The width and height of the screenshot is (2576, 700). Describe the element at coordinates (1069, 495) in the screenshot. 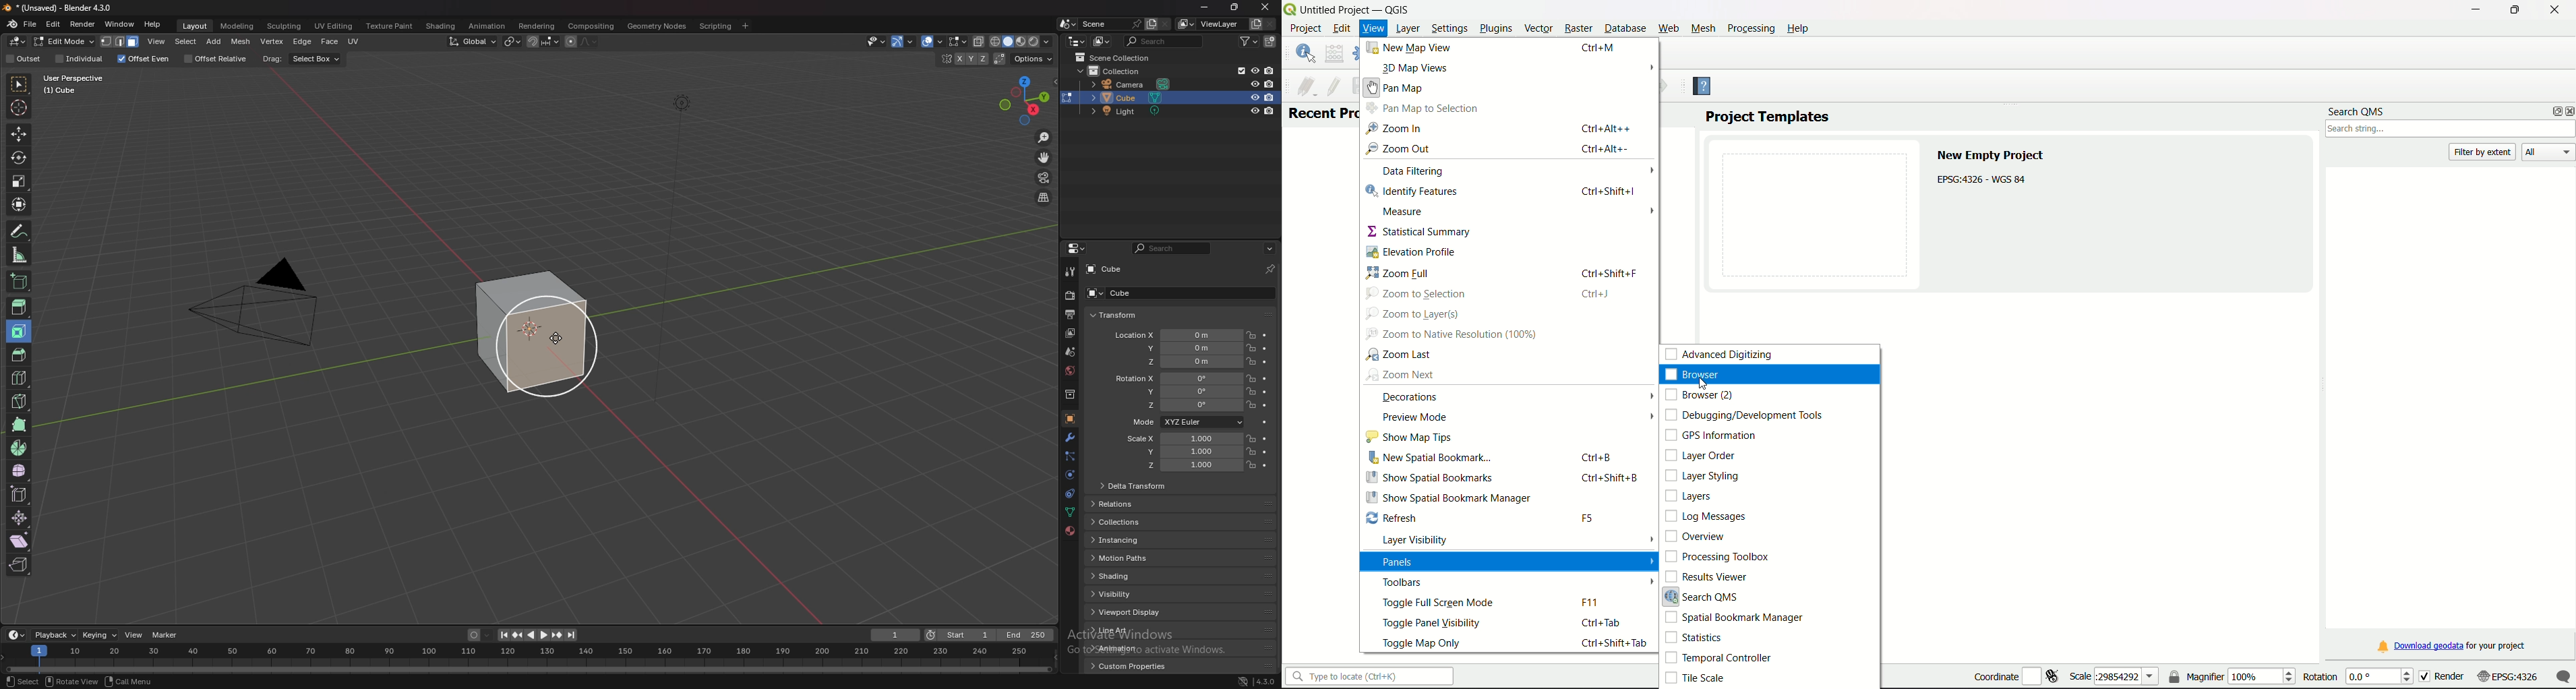

I see `physics` at that location.